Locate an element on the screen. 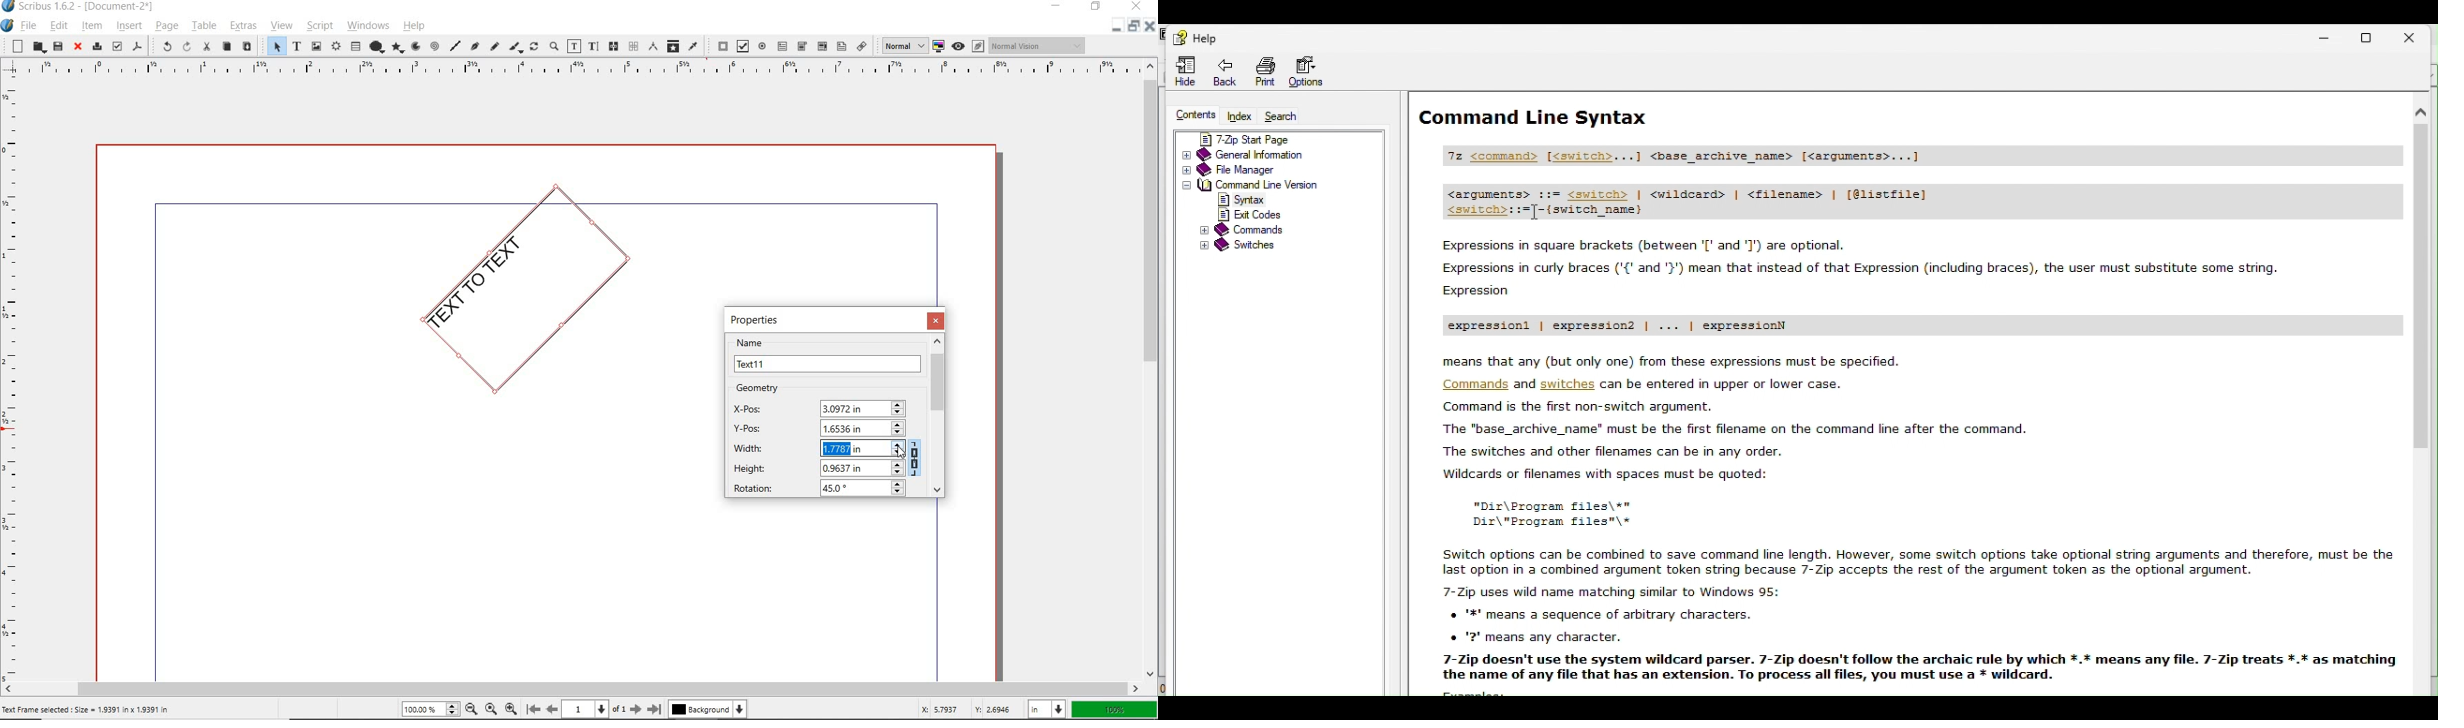 The image size is (2464, 728). HEIGHT is located at coordinates (814, 468).